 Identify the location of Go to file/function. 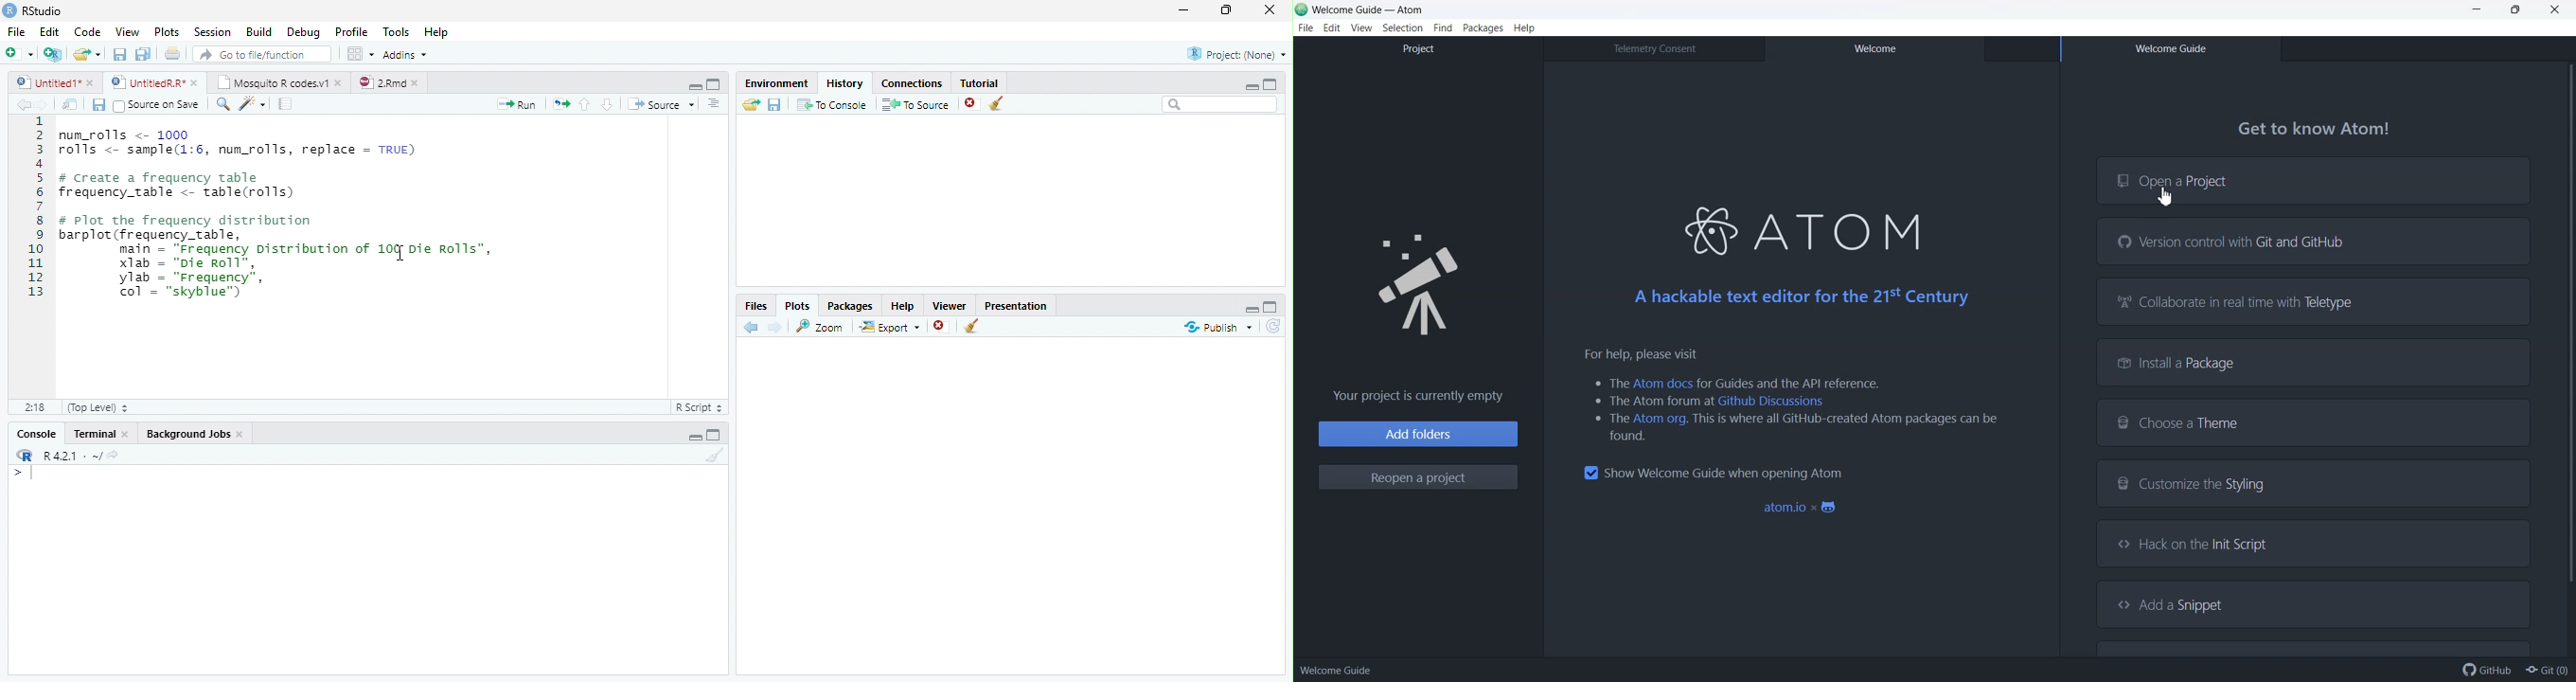
(260, 54).